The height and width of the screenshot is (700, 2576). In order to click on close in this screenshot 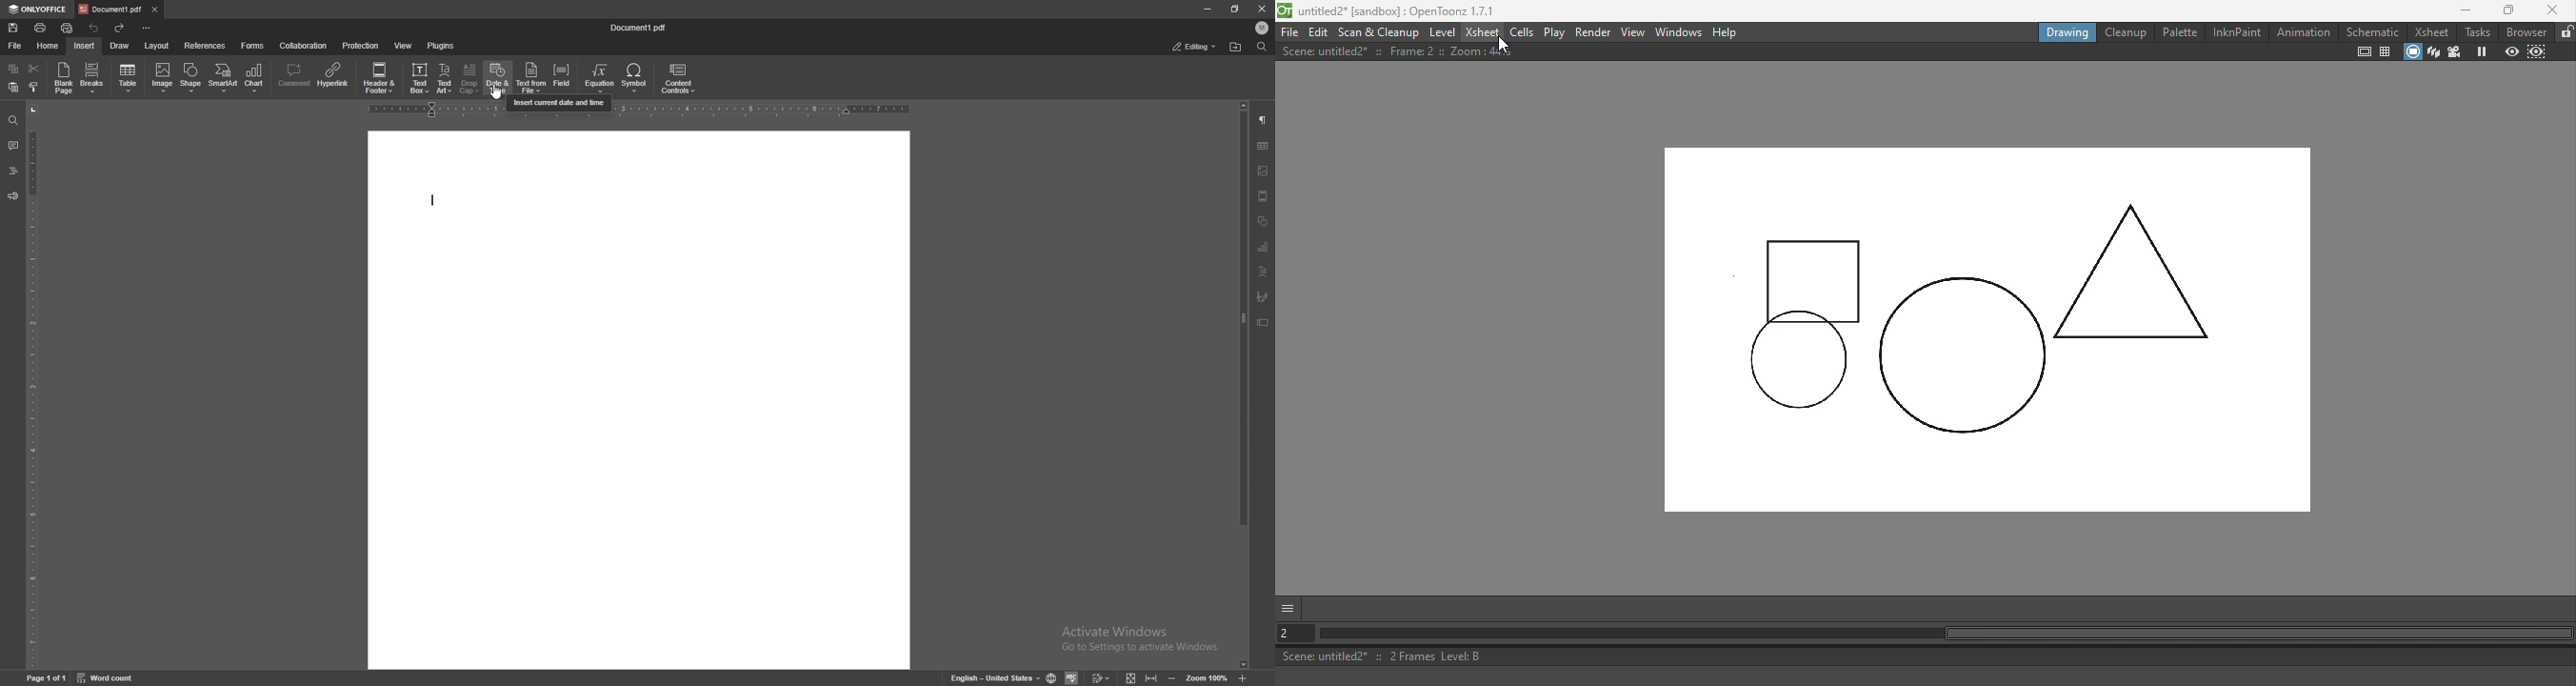, I will do `click(1262, 9)`.